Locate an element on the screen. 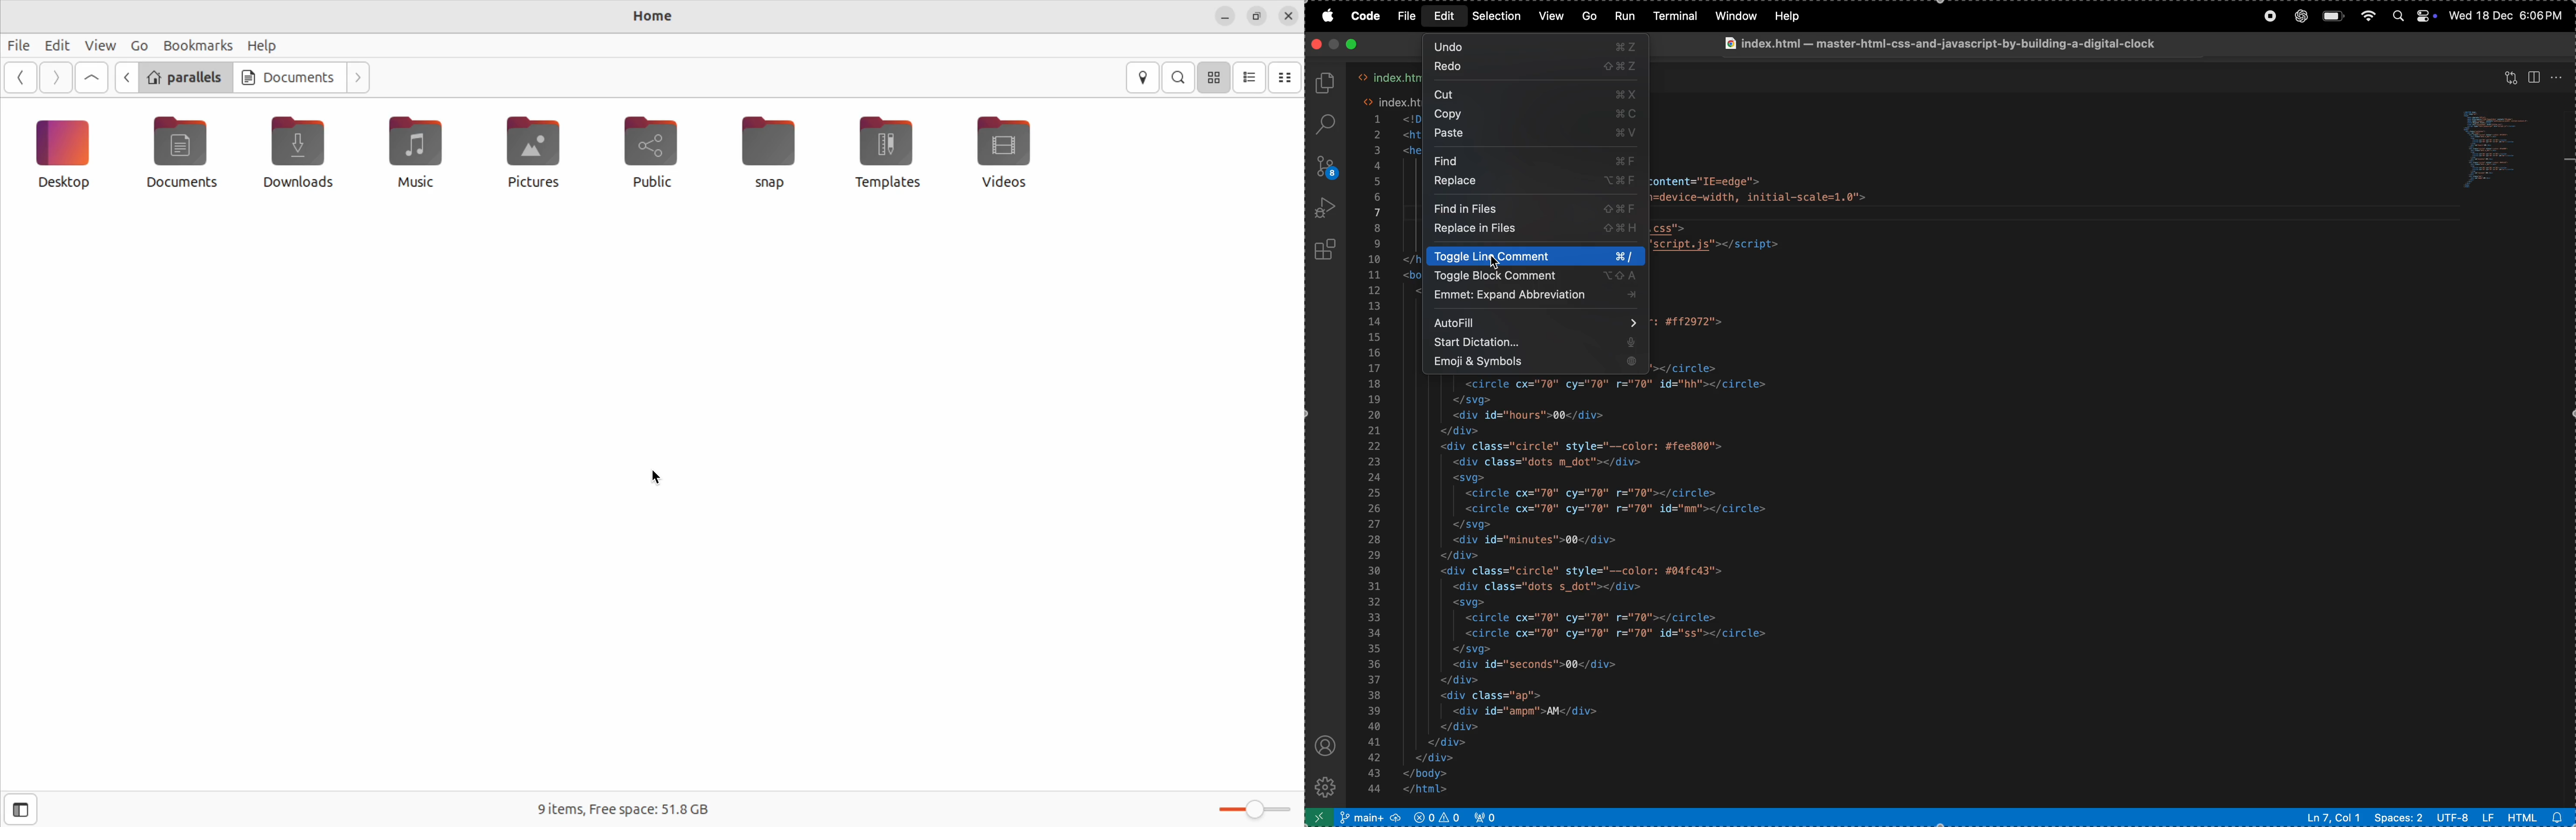 This screenshot has height=840, width=2576. settings is located at coordinates (1329, 785).